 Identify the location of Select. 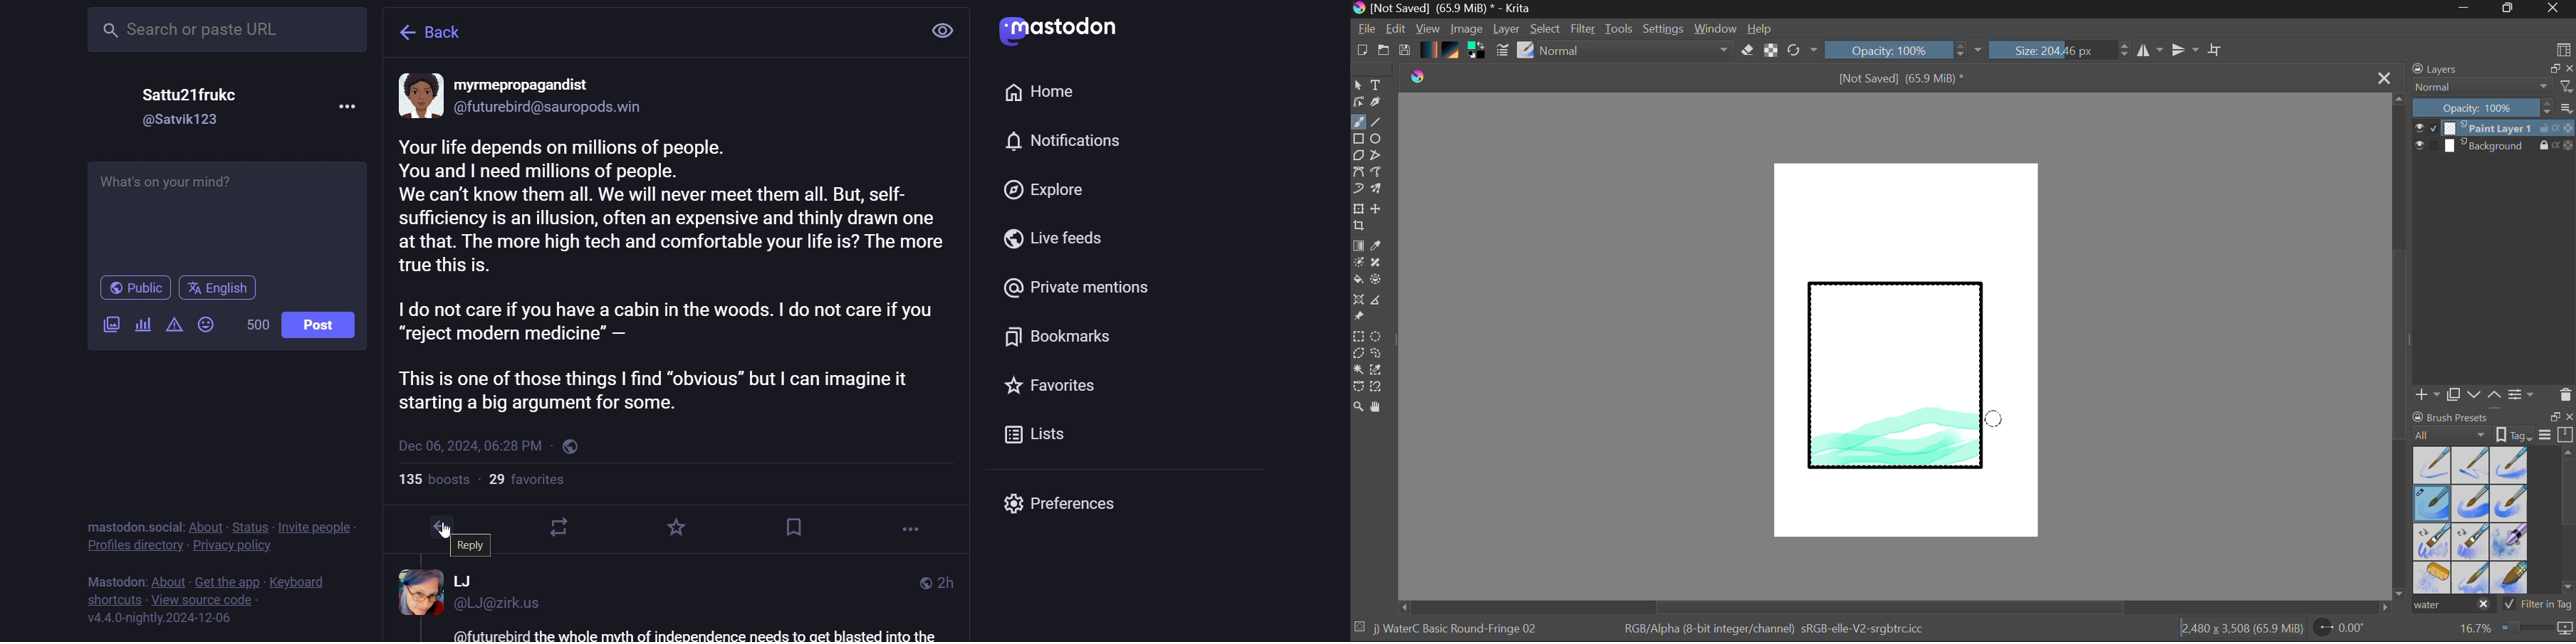
(1358, 86).